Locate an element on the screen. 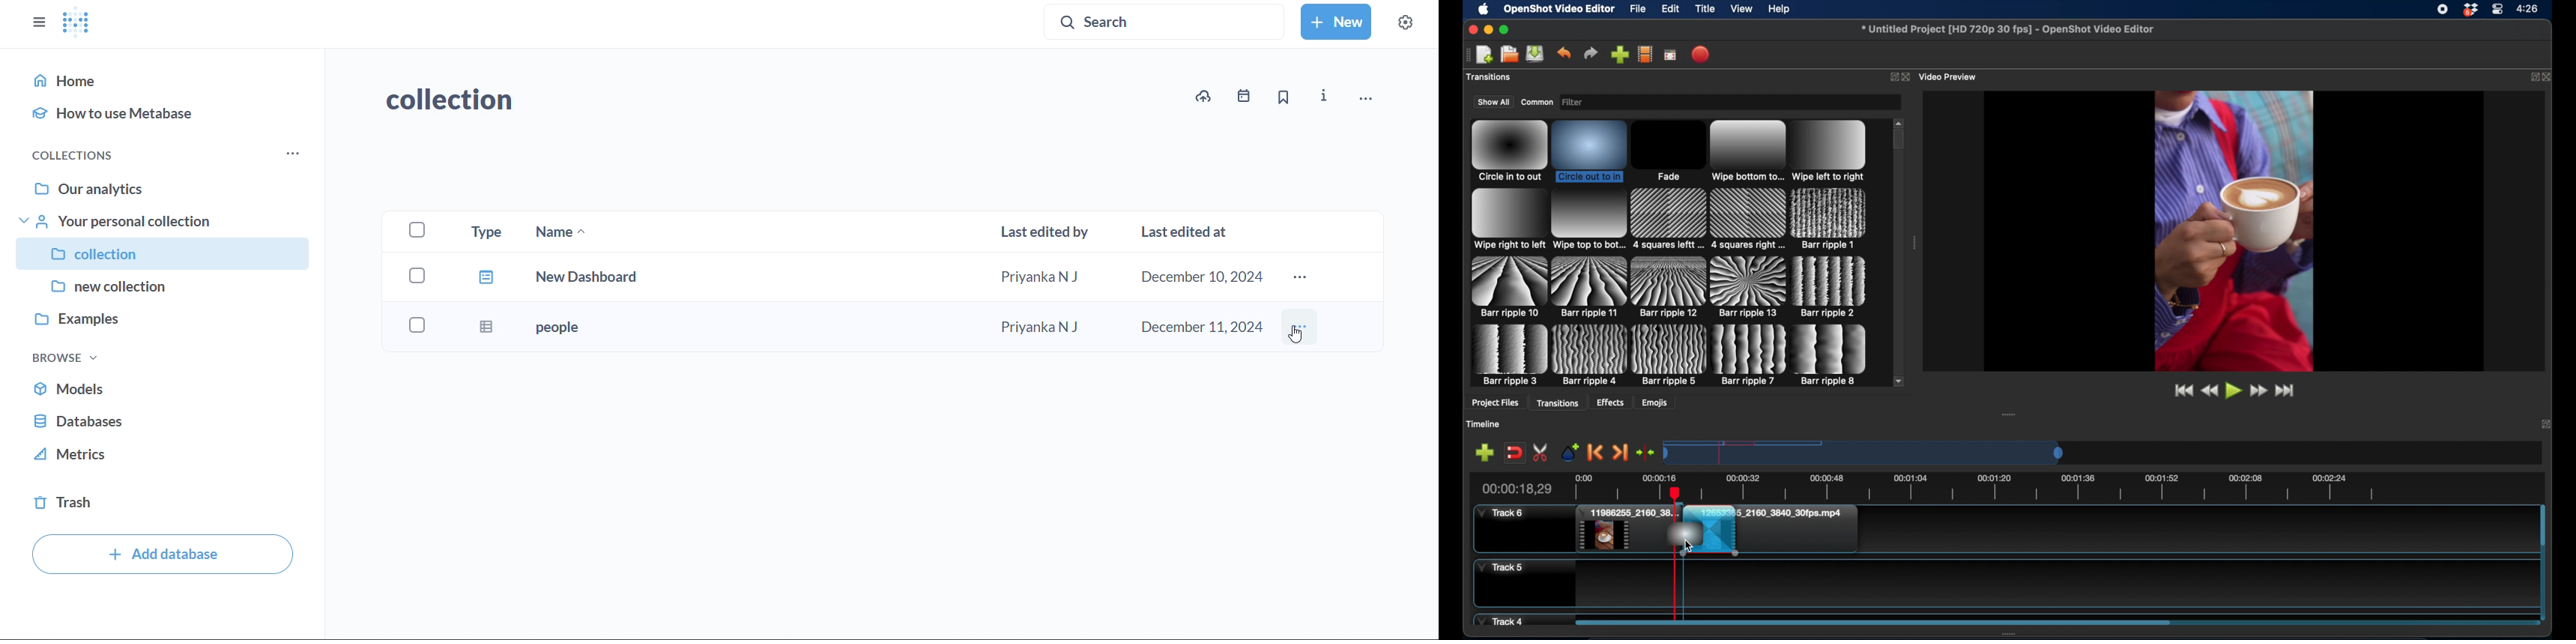 The width and height of the screenshot is (2576, 644). redo is located at coordinates (1591, 53).